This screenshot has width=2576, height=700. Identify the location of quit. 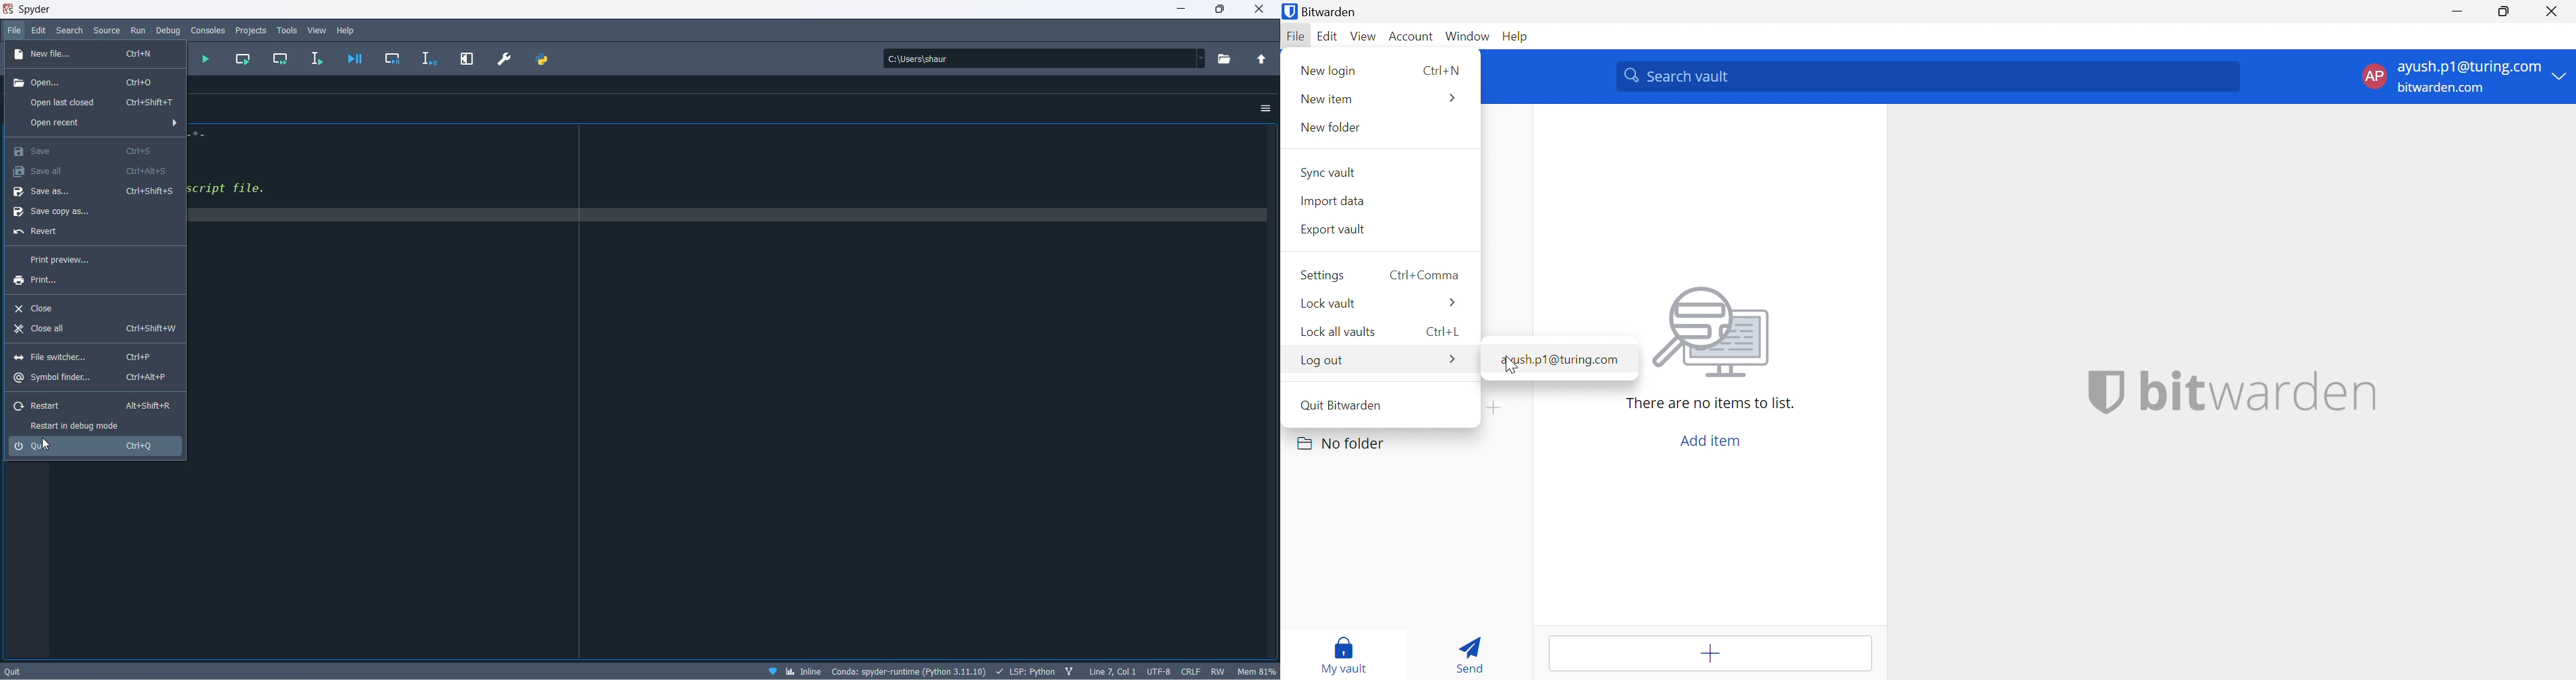
(21, 669).